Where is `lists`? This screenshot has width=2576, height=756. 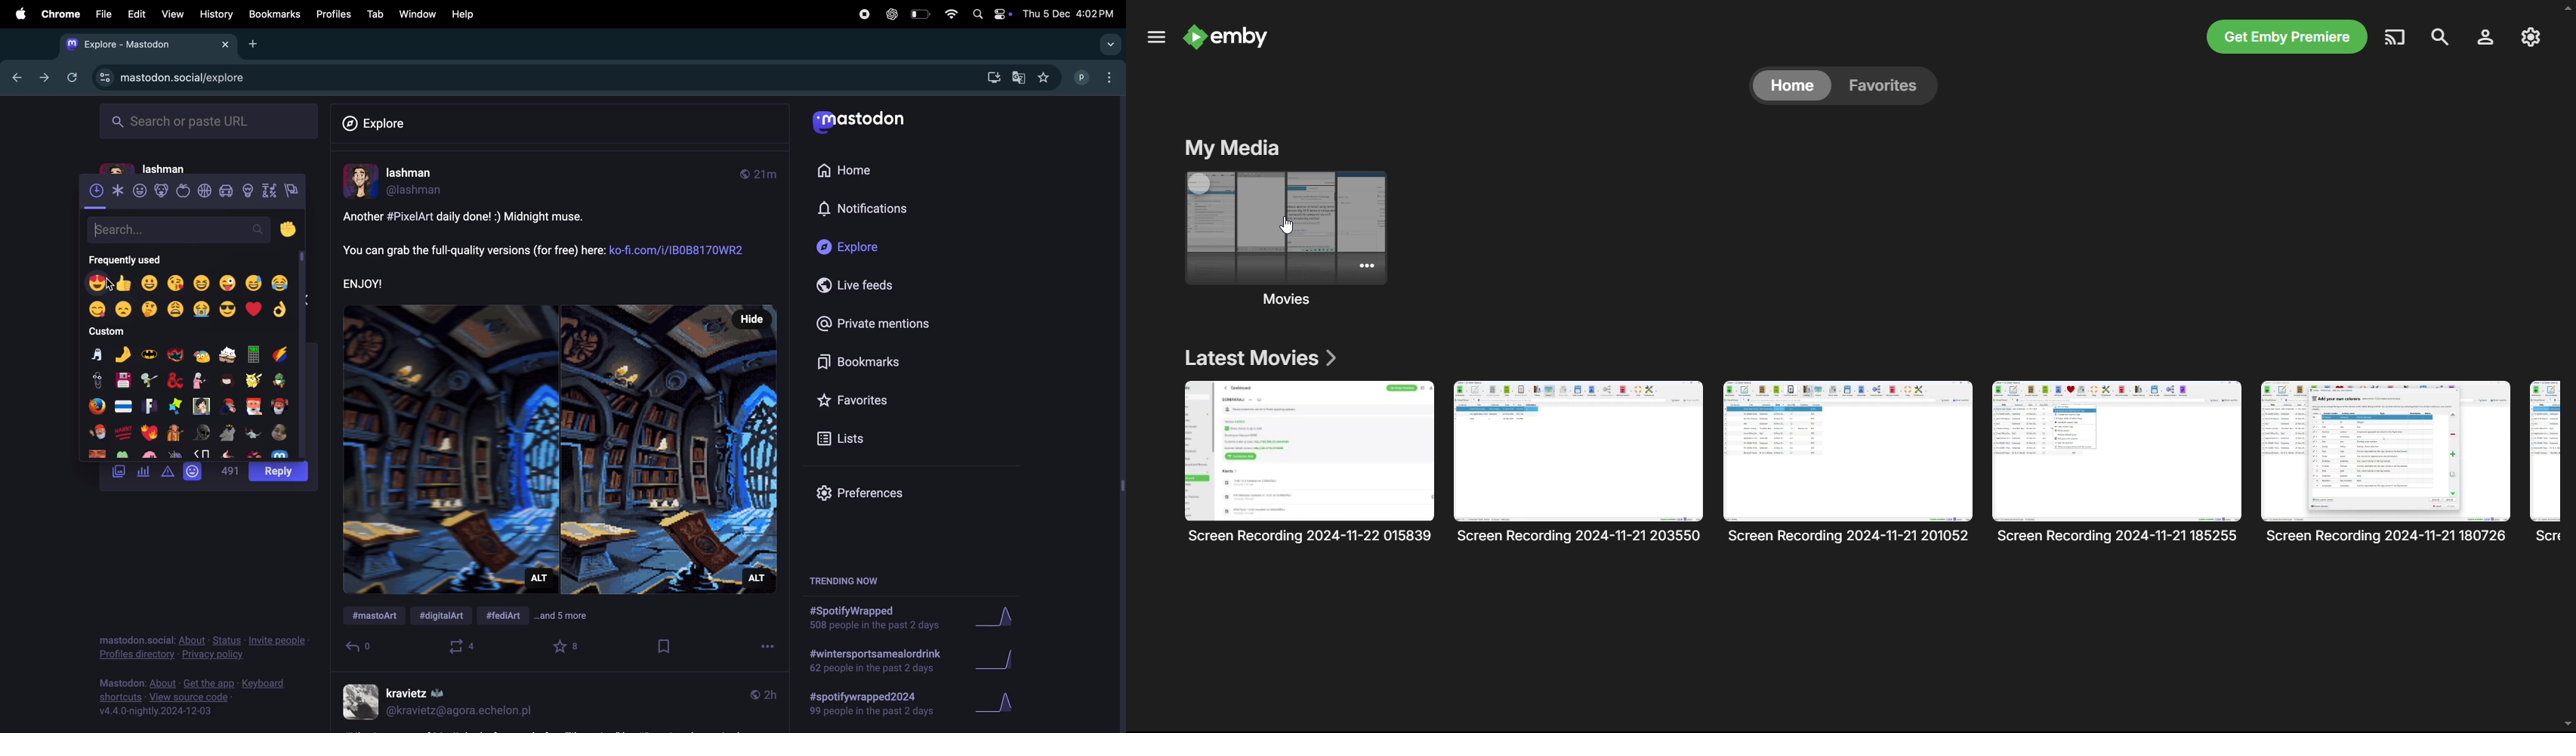
lists is located at coordinates (854, 437).